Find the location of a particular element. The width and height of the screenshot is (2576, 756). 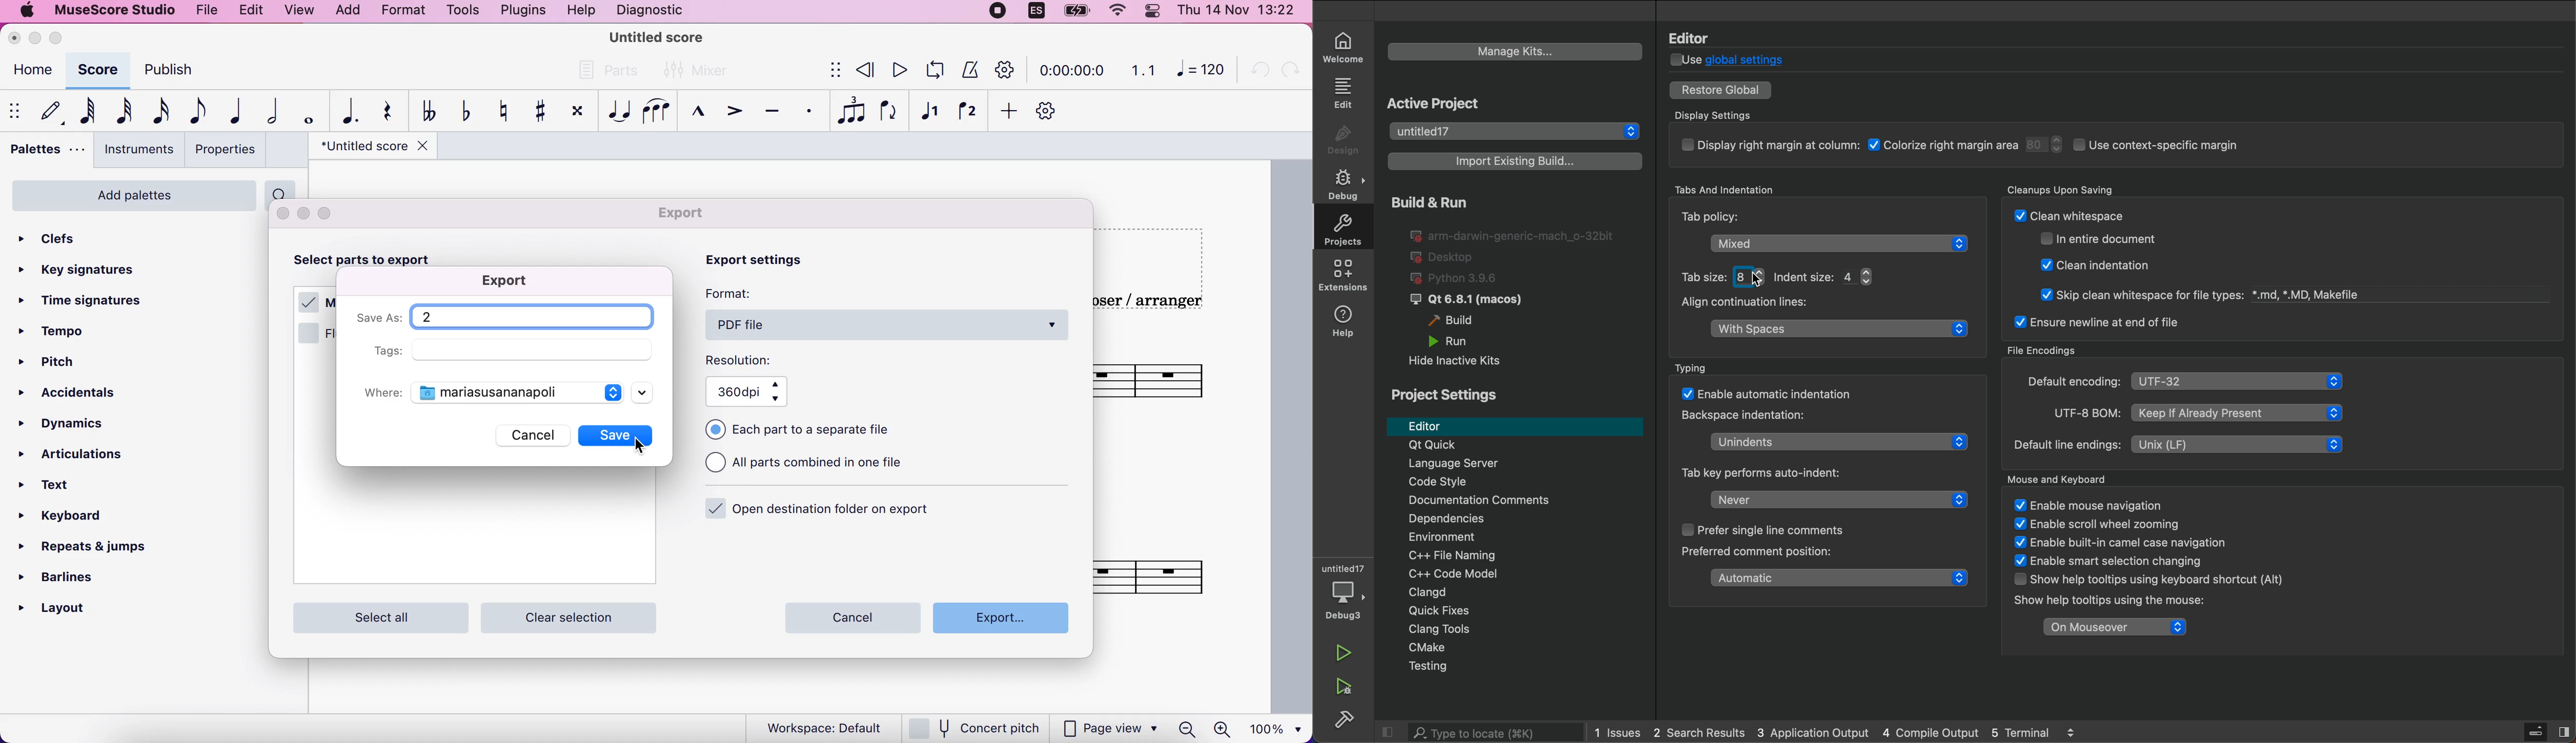

zoom in is located at coordinates (1225, 728).